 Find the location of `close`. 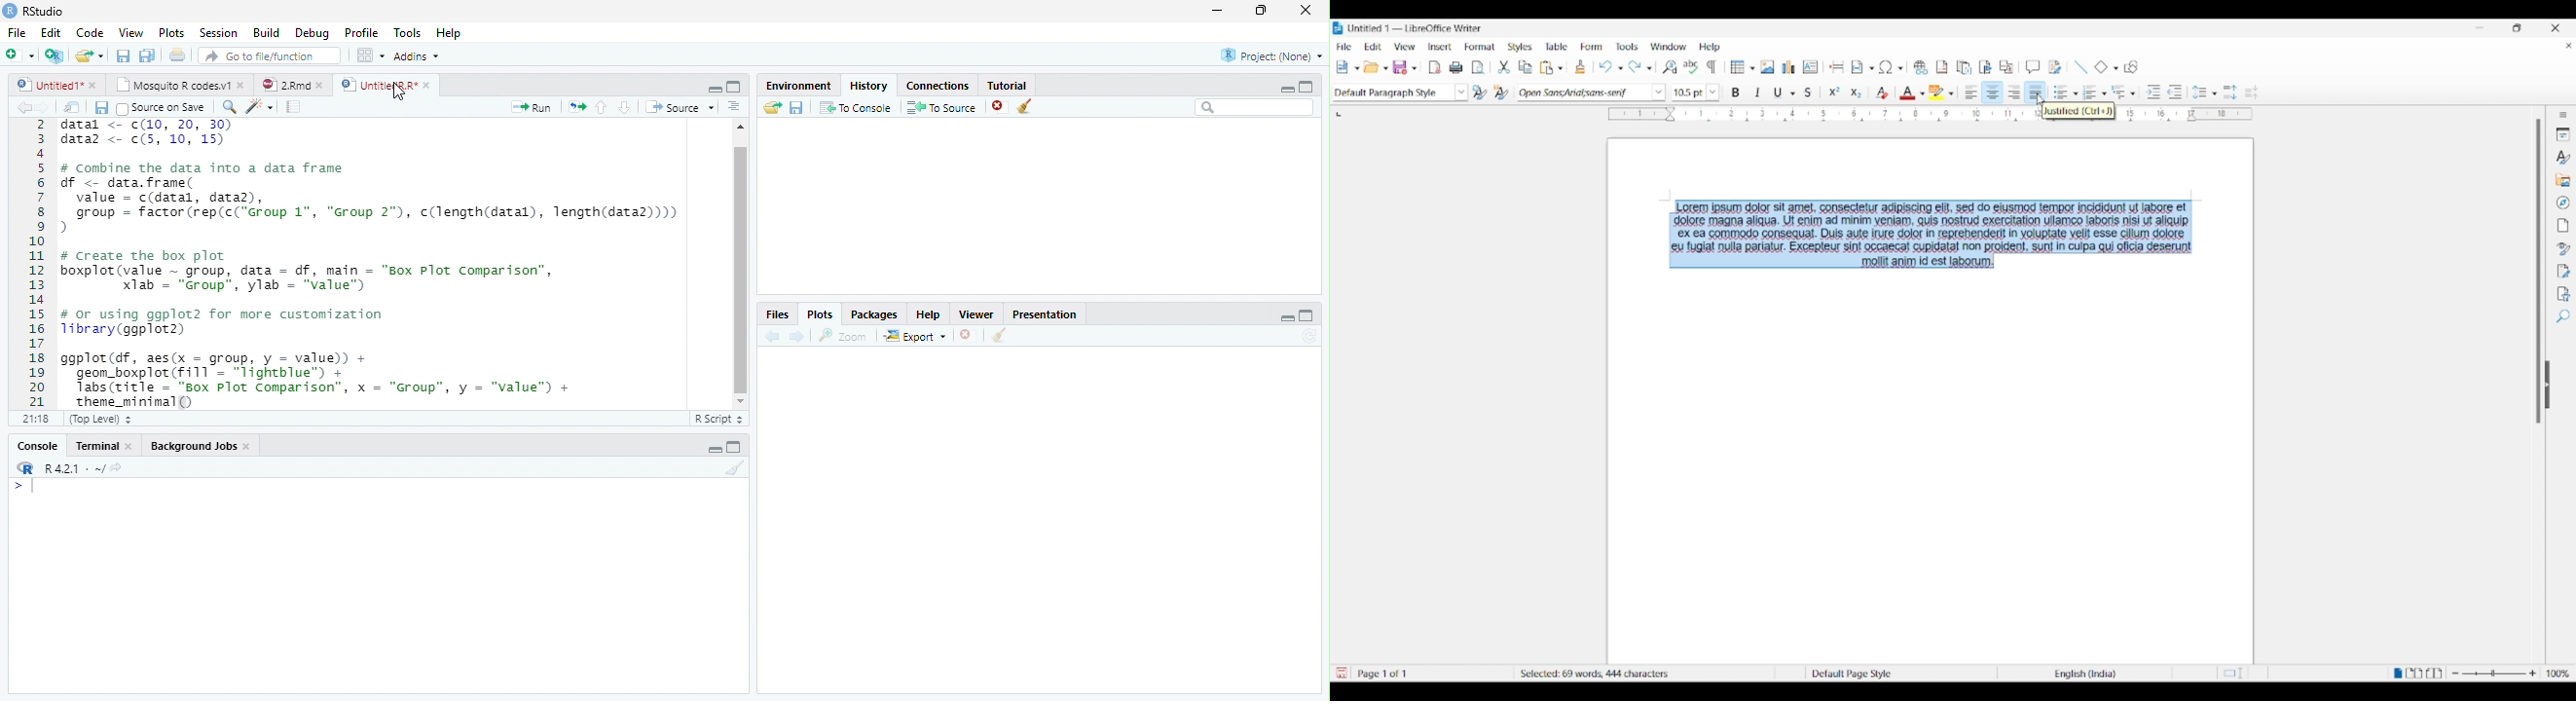

close is located at coordinates (427, 85).